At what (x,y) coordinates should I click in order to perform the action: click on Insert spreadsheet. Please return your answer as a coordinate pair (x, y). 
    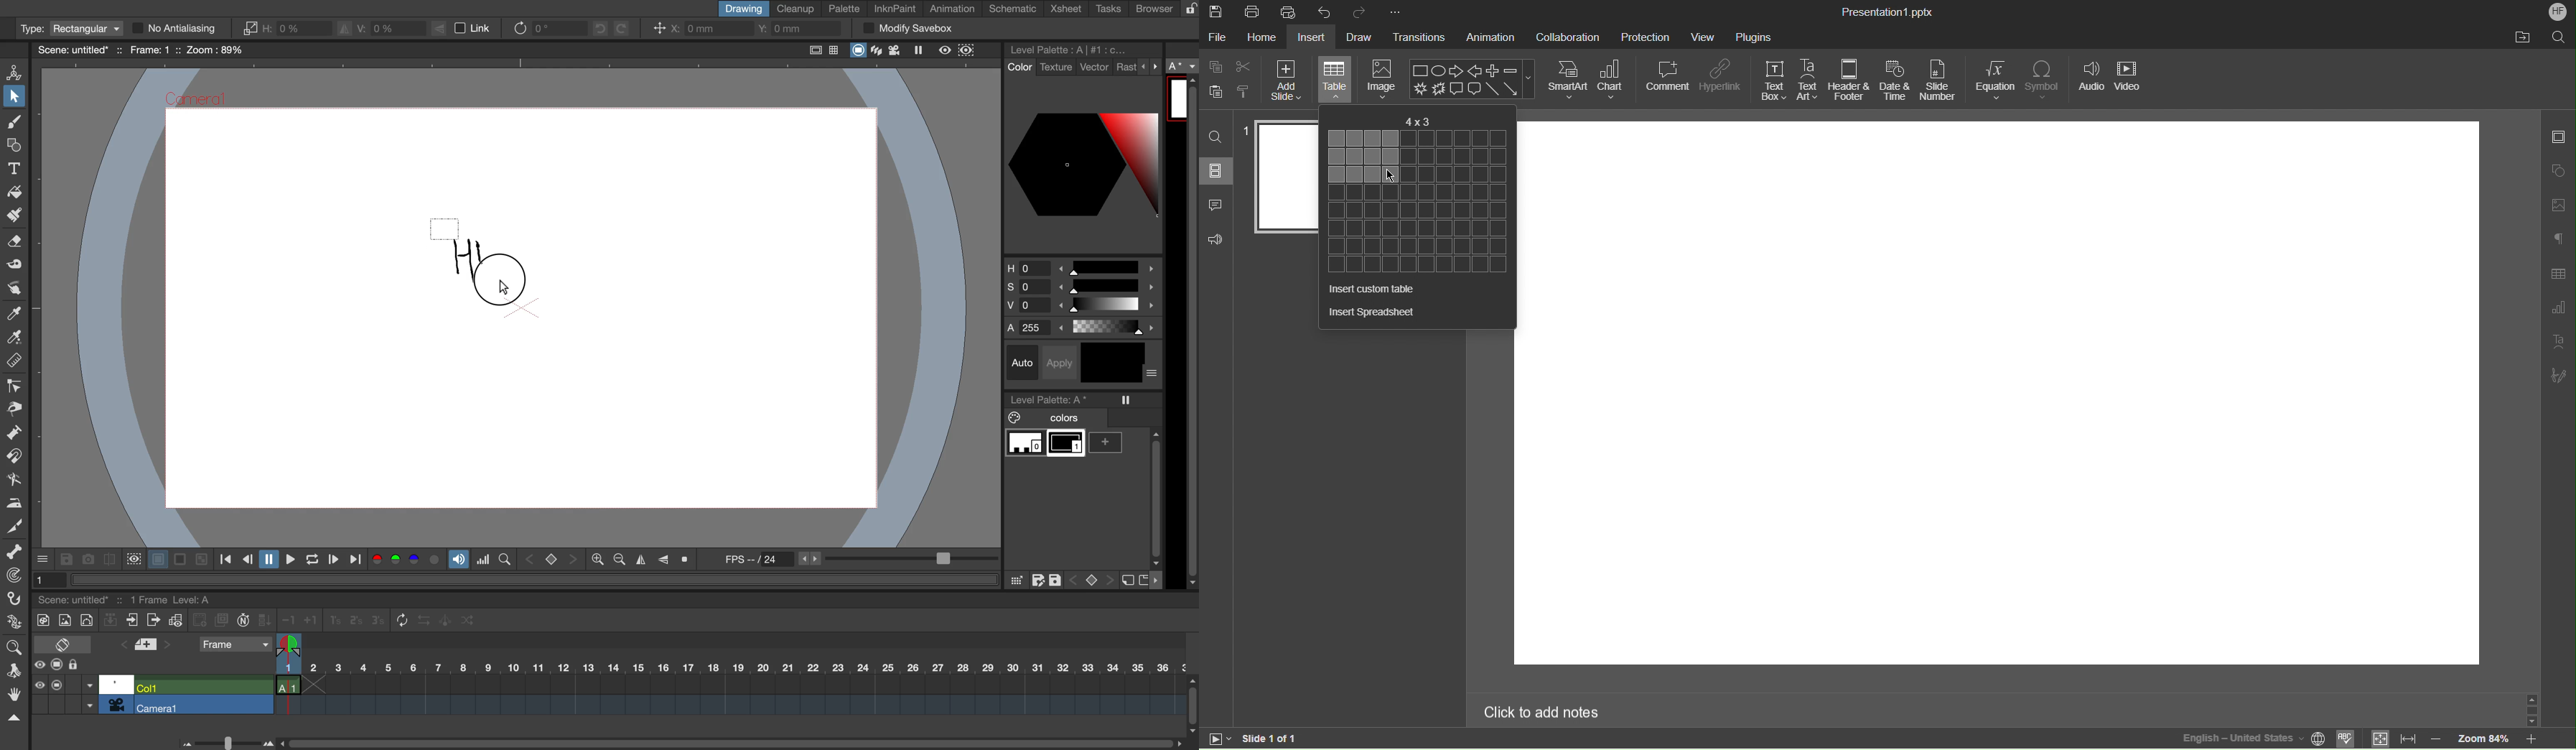
    Looking at the image, I should click on (1371, 311).